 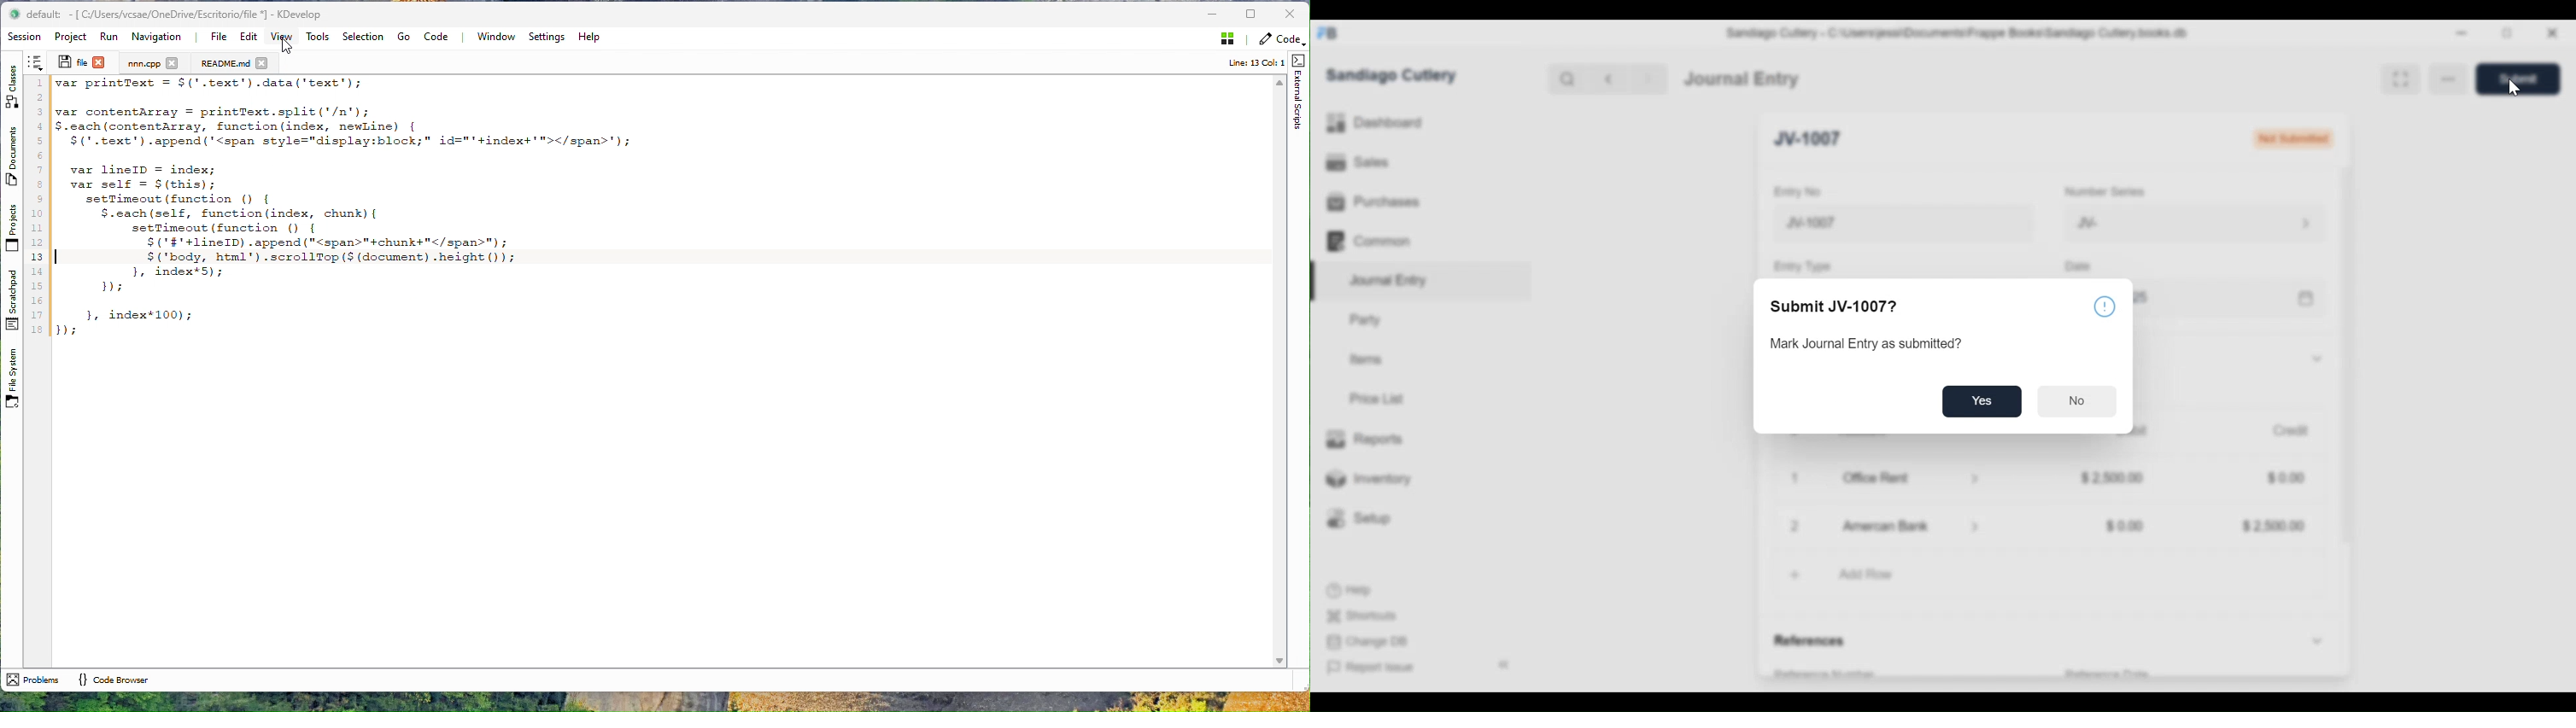 I want to click on View, so click(x=281, y=36).